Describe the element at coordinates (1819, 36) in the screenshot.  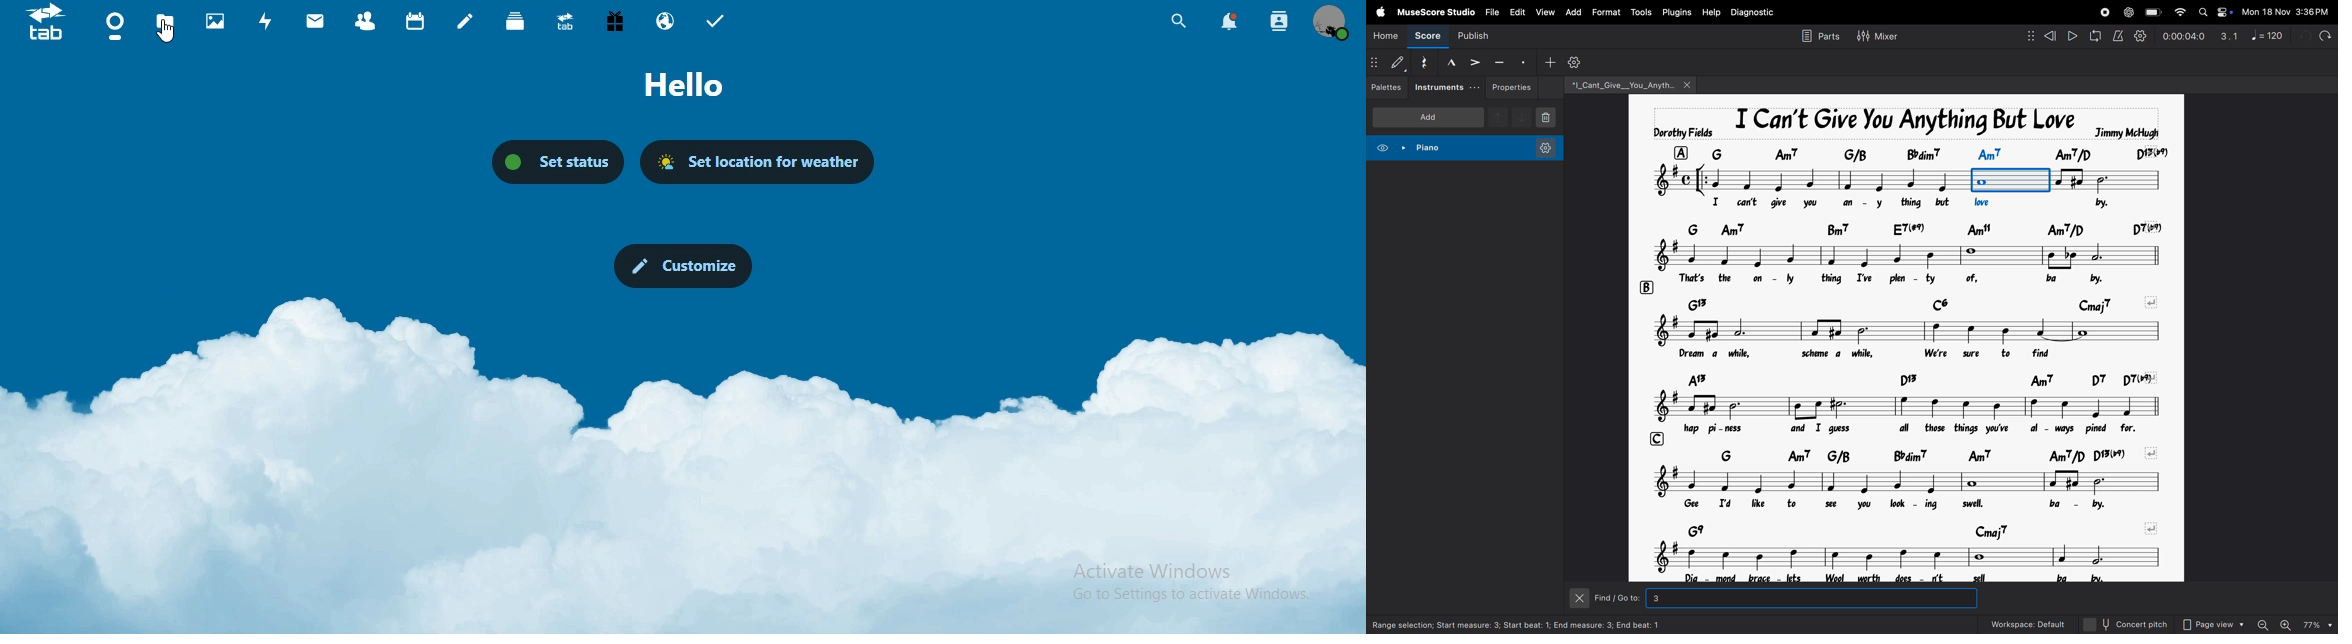
I see `parts` at that location.